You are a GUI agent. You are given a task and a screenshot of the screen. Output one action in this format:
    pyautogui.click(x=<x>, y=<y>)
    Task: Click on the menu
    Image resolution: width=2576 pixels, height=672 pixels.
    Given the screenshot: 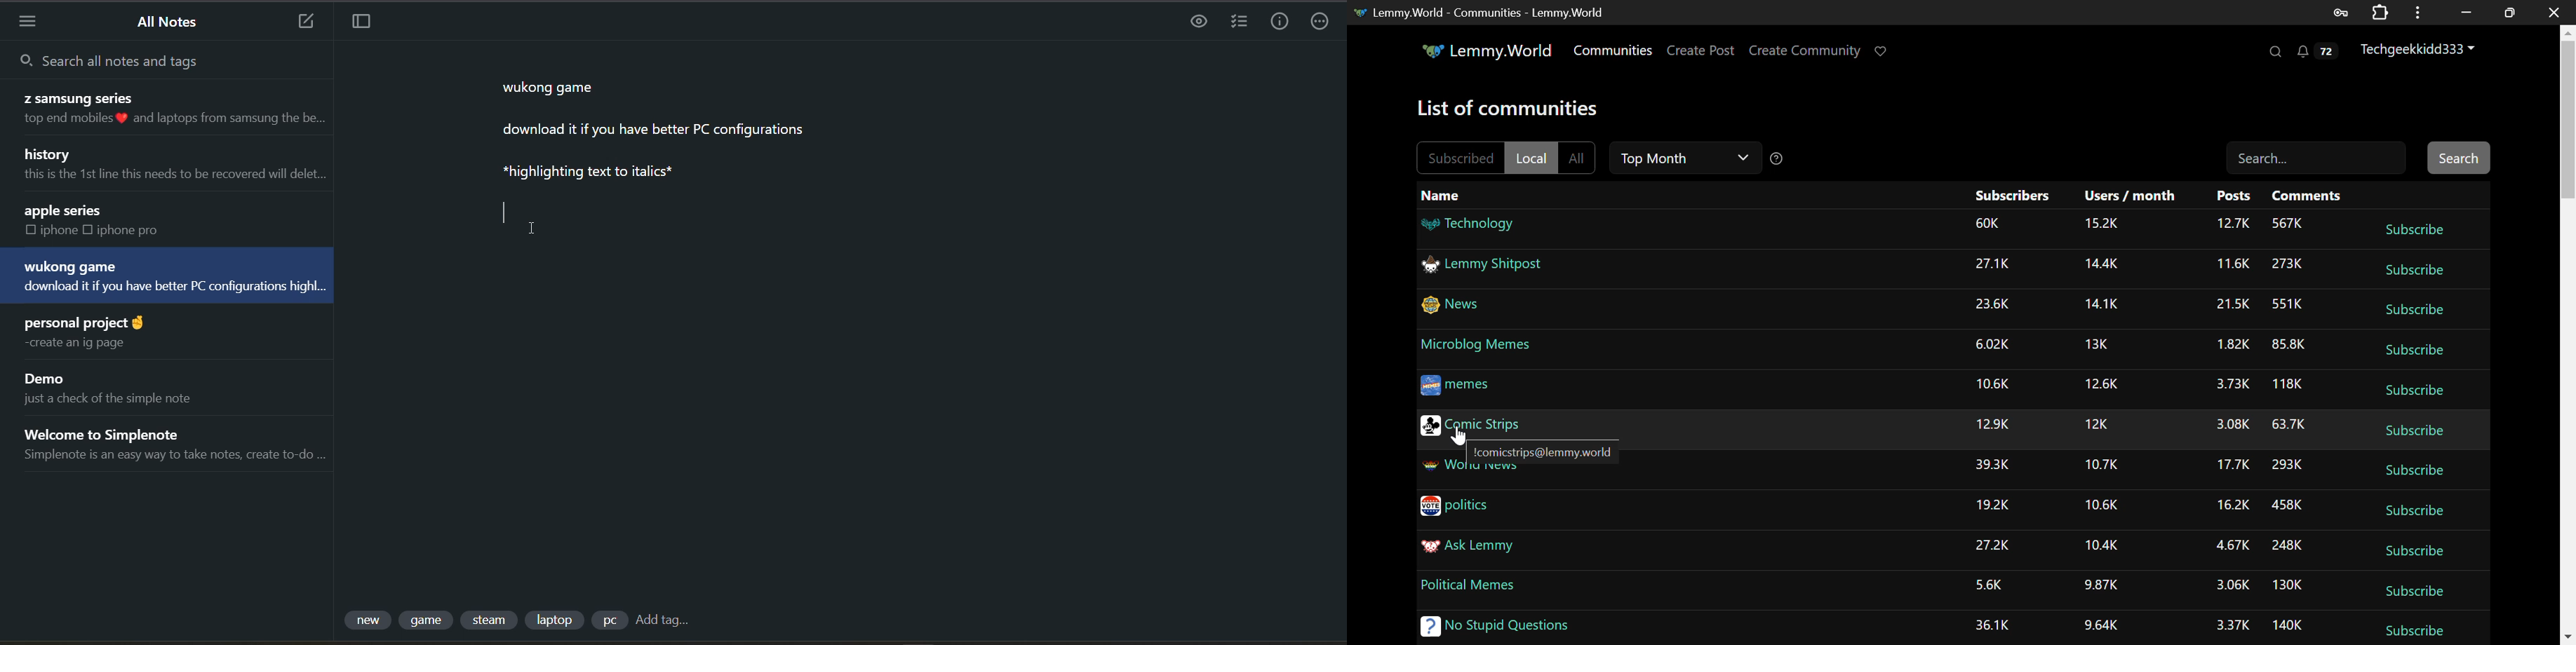 What is the action you would take?
    pyautogui.click(x=29, y=20)
    